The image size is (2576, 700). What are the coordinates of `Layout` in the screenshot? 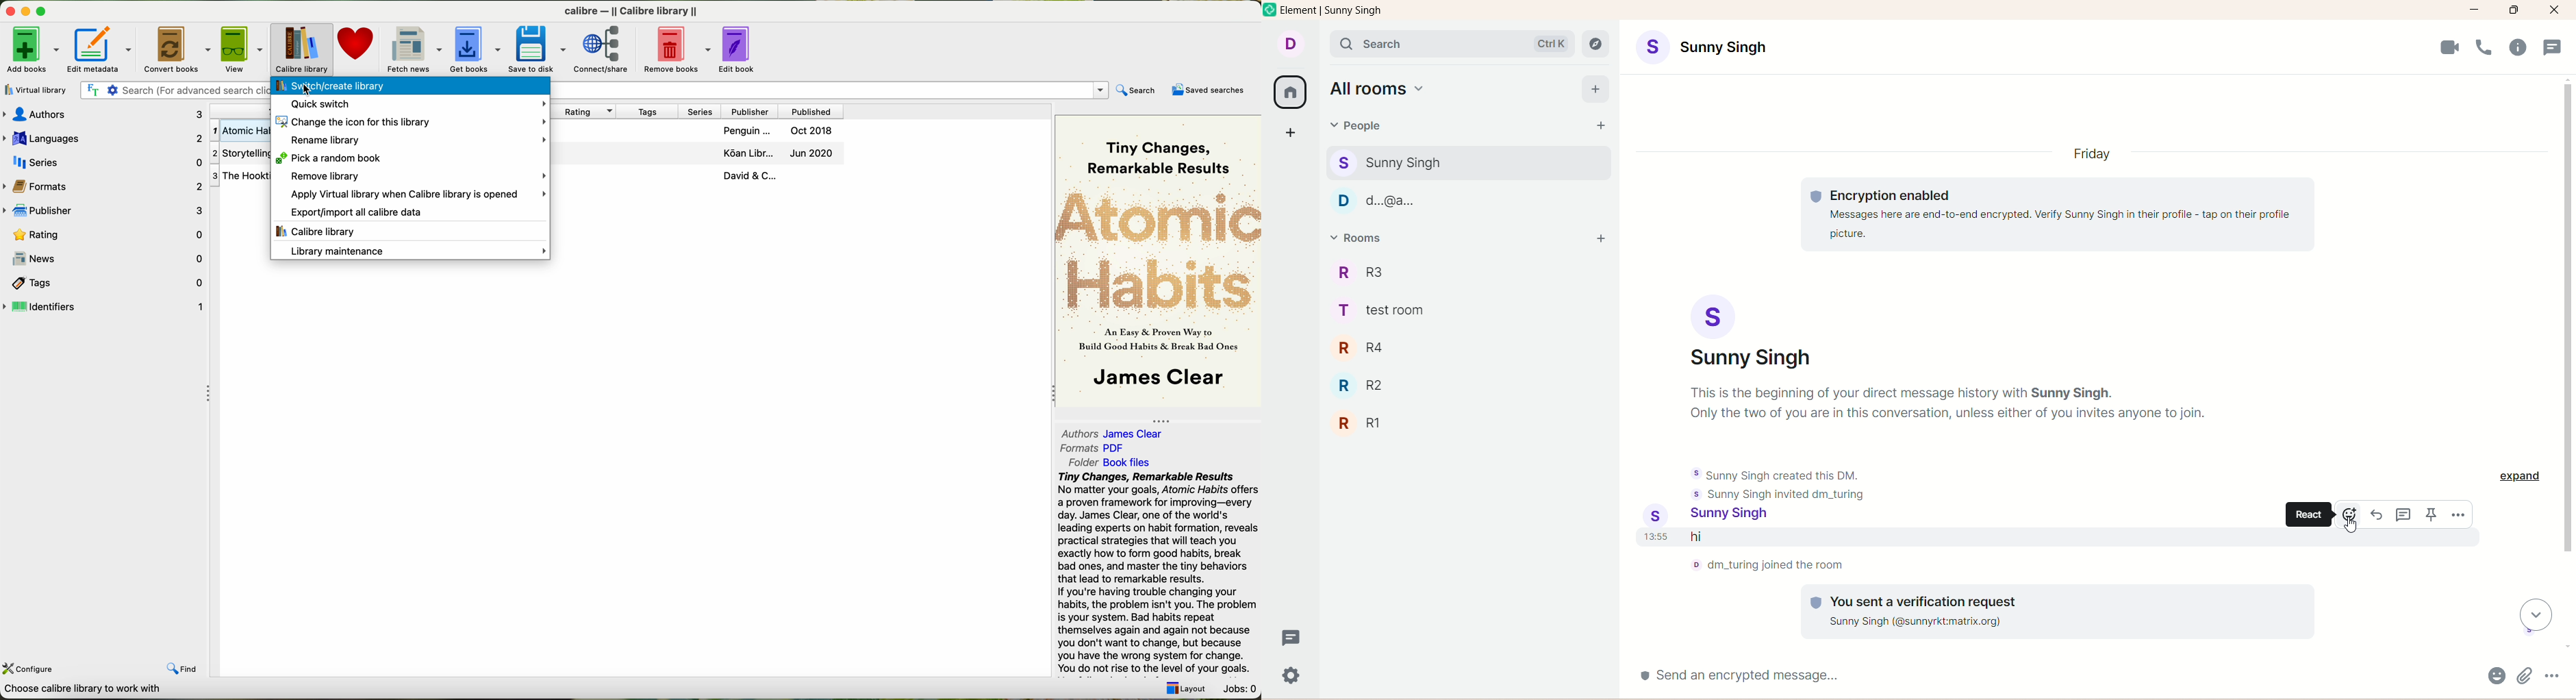 It's located at (1183, 685).